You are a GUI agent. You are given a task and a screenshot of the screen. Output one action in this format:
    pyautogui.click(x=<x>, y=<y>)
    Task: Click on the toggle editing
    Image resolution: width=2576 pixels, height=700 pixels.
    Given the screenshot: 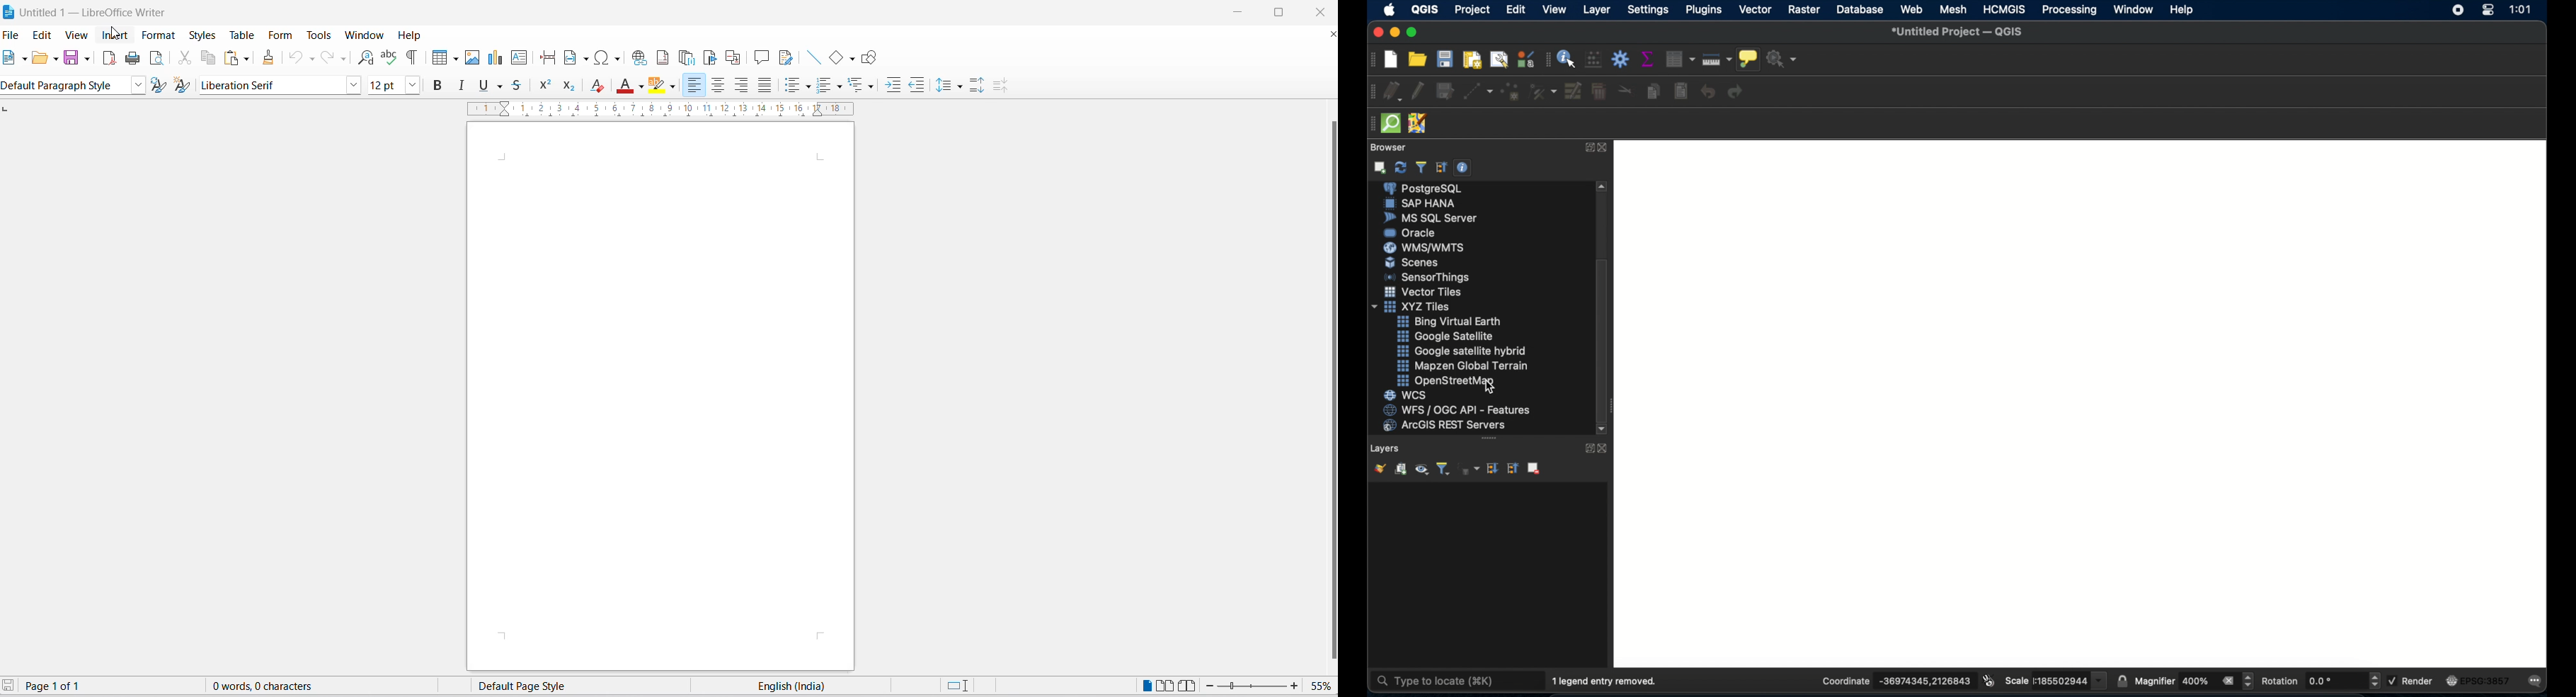 What is the action you would take?
    pyautogui.click(x=1419, y=92)
    